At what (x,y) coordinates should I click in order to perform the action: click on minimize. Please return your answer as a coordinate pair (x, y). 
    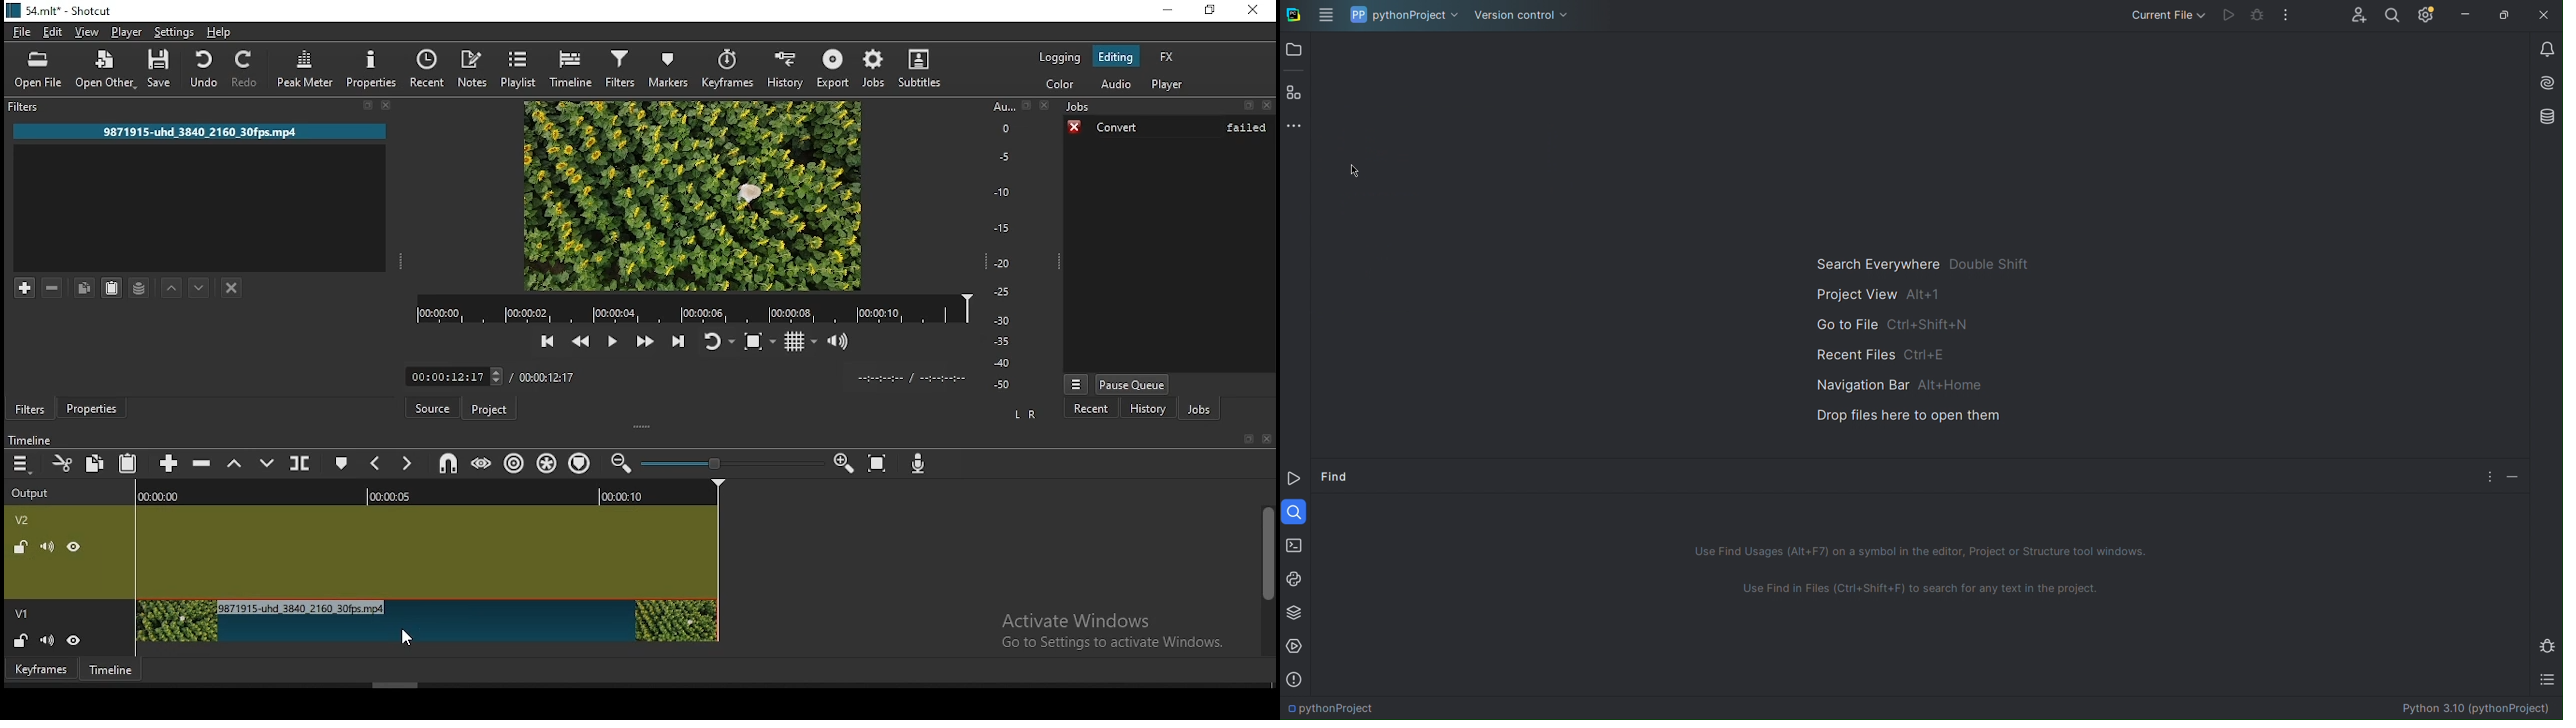
    Looking at the image, I should click on (1163, 10).